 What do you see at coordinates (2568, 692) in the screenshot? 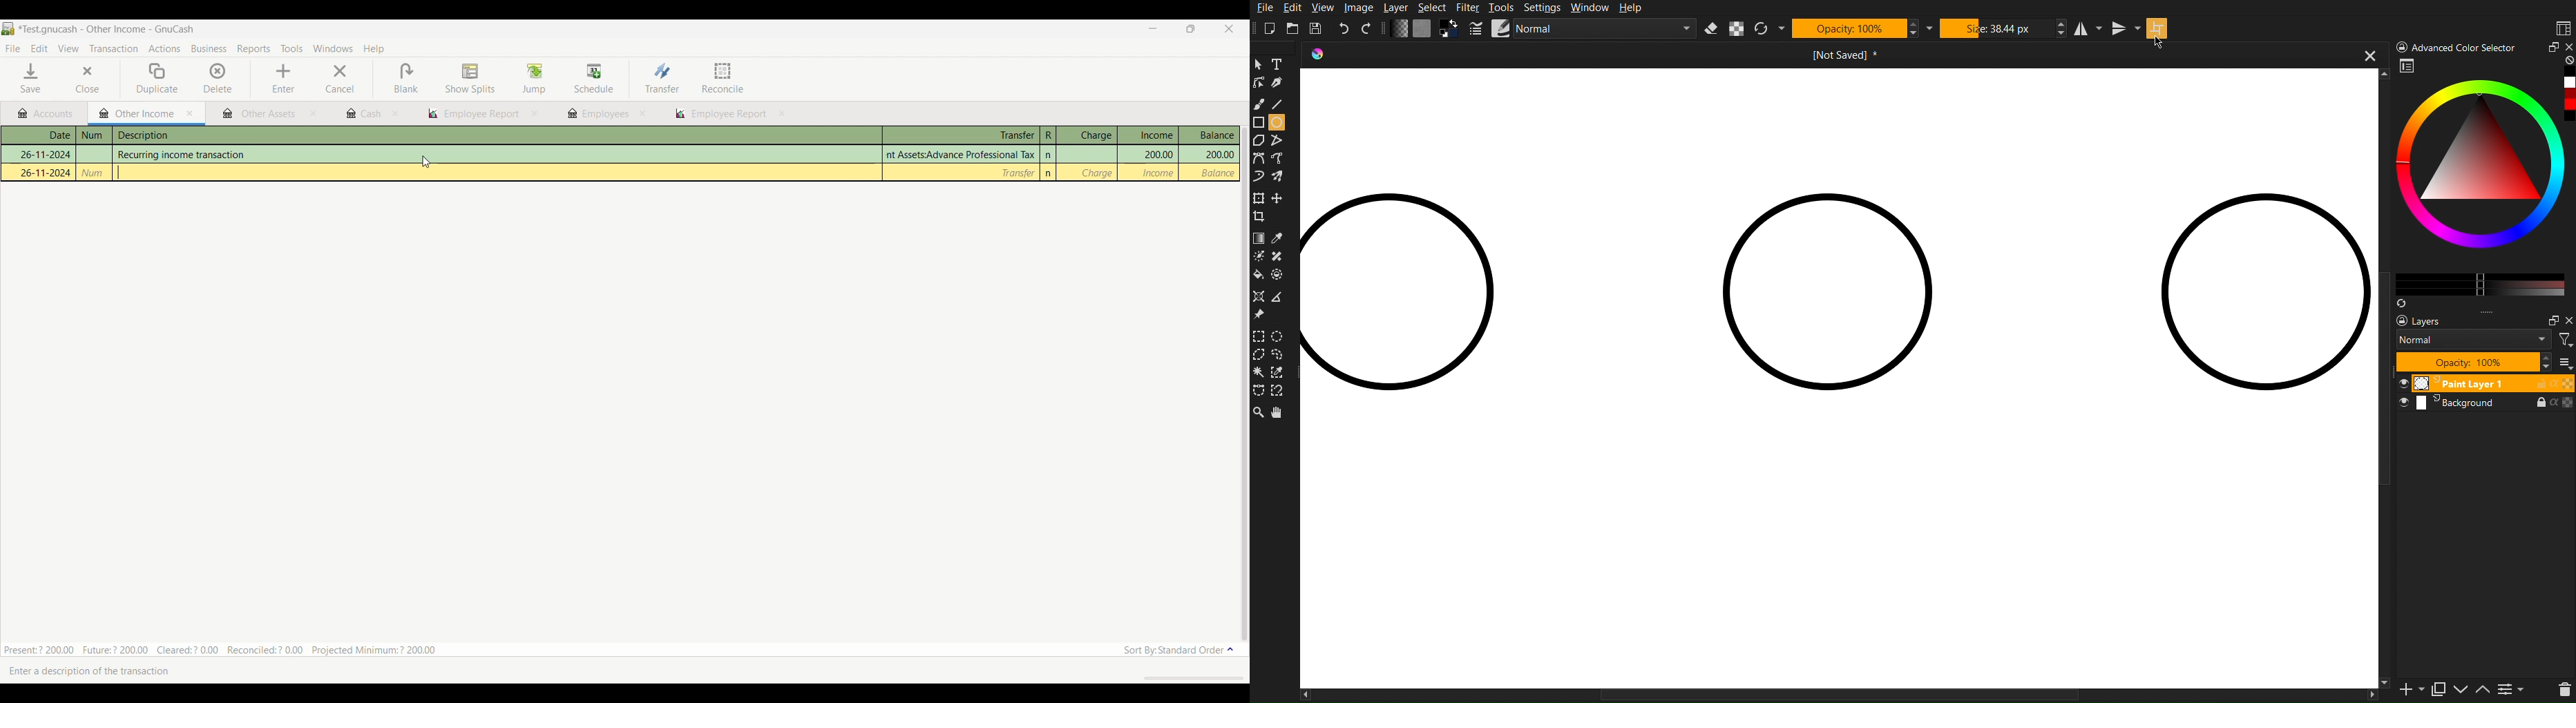
I see `del` at bounding box center [2568, 692].